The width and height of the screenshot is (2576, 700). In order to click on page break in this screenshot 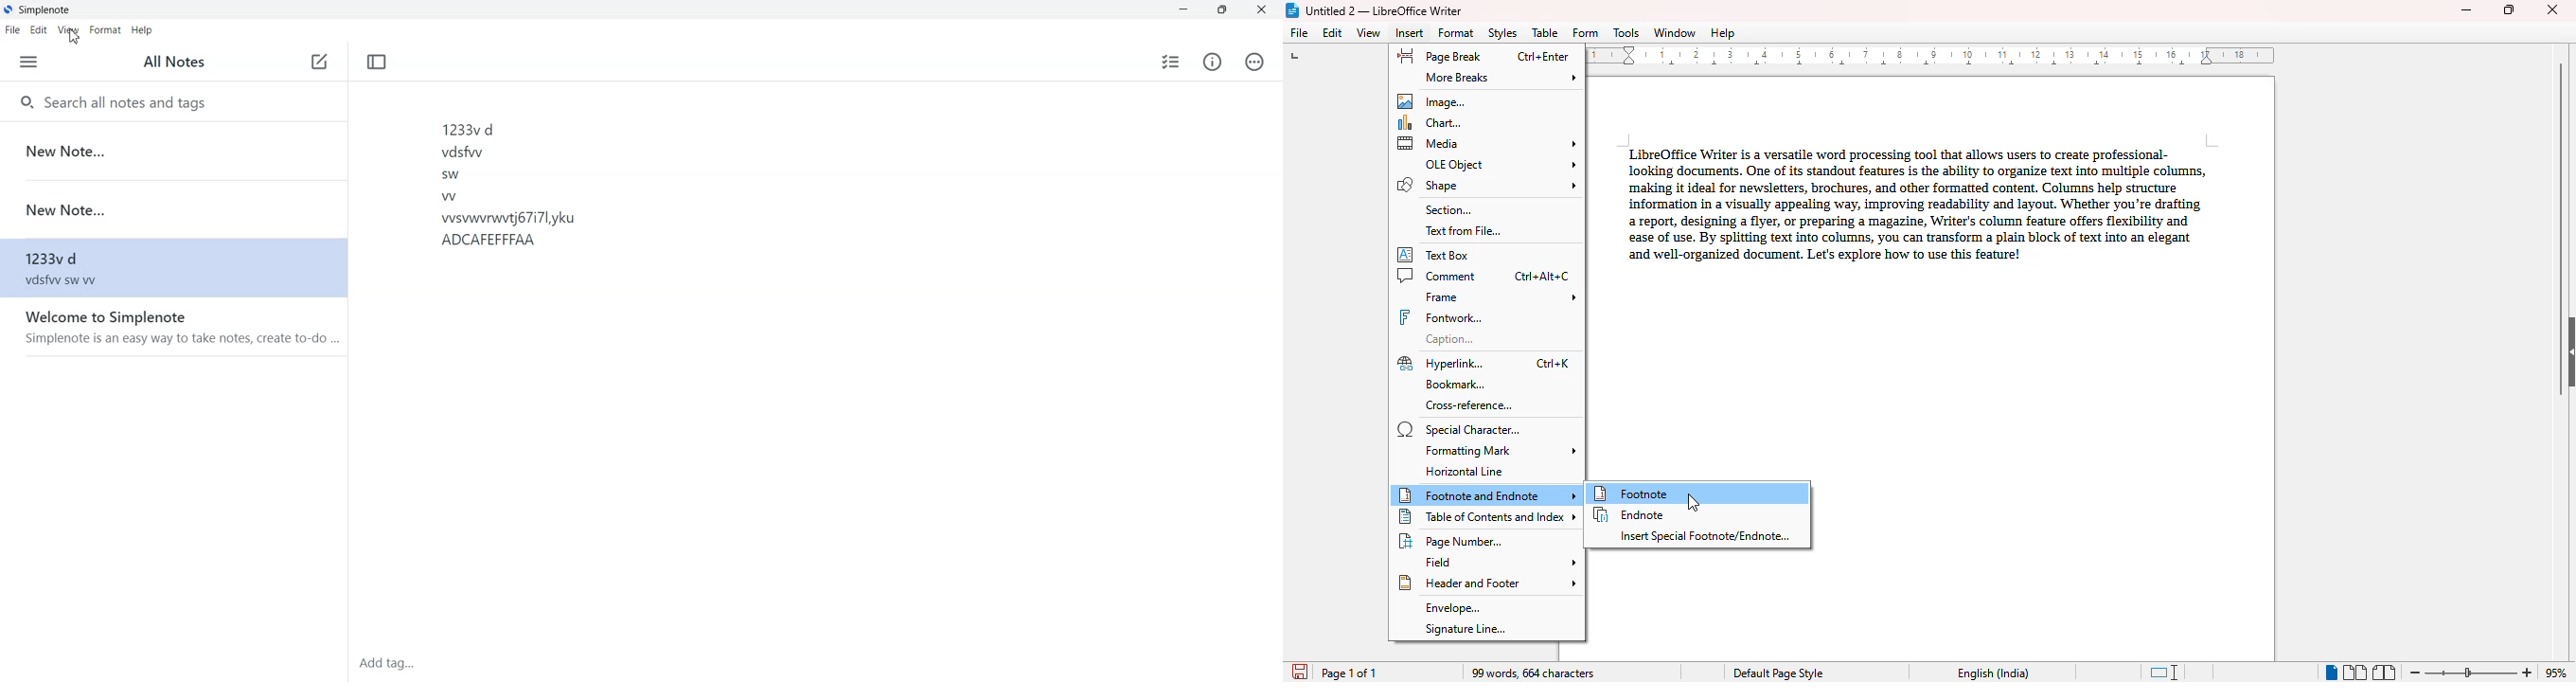, I will do `click(1483, 57)`.